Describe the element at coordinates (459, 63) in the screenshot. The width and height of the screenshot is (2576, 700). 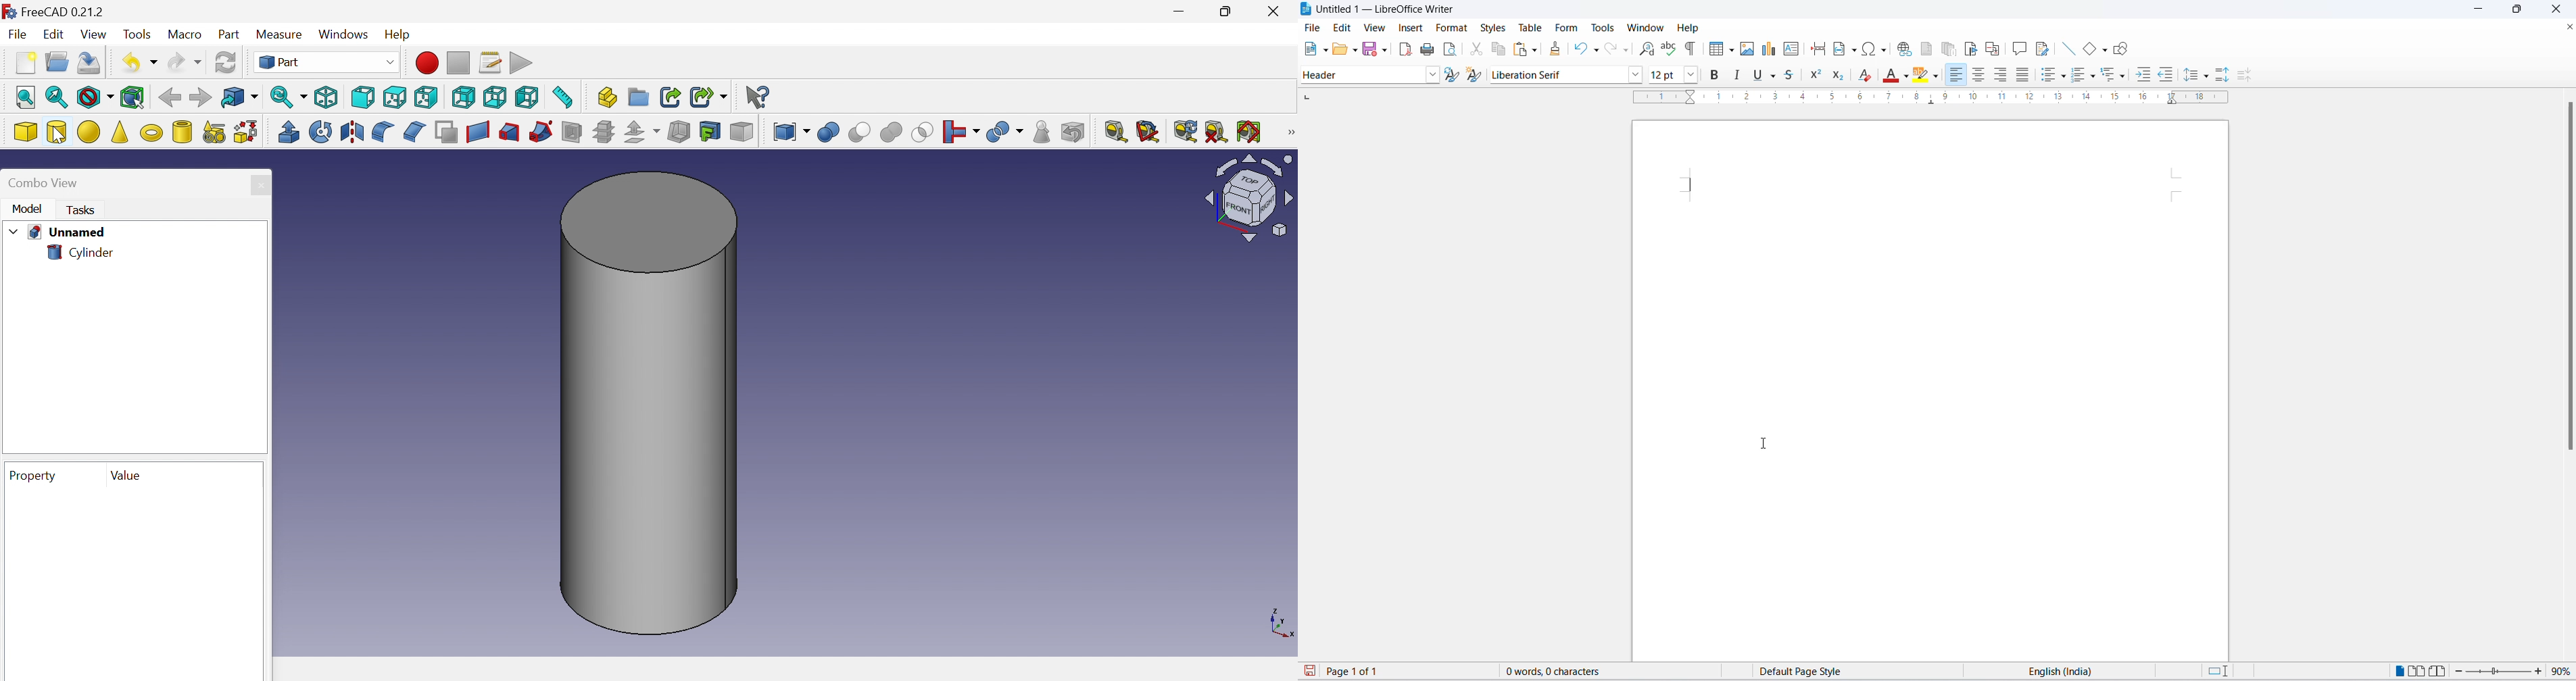
I see `Stop macro recording` at that location.